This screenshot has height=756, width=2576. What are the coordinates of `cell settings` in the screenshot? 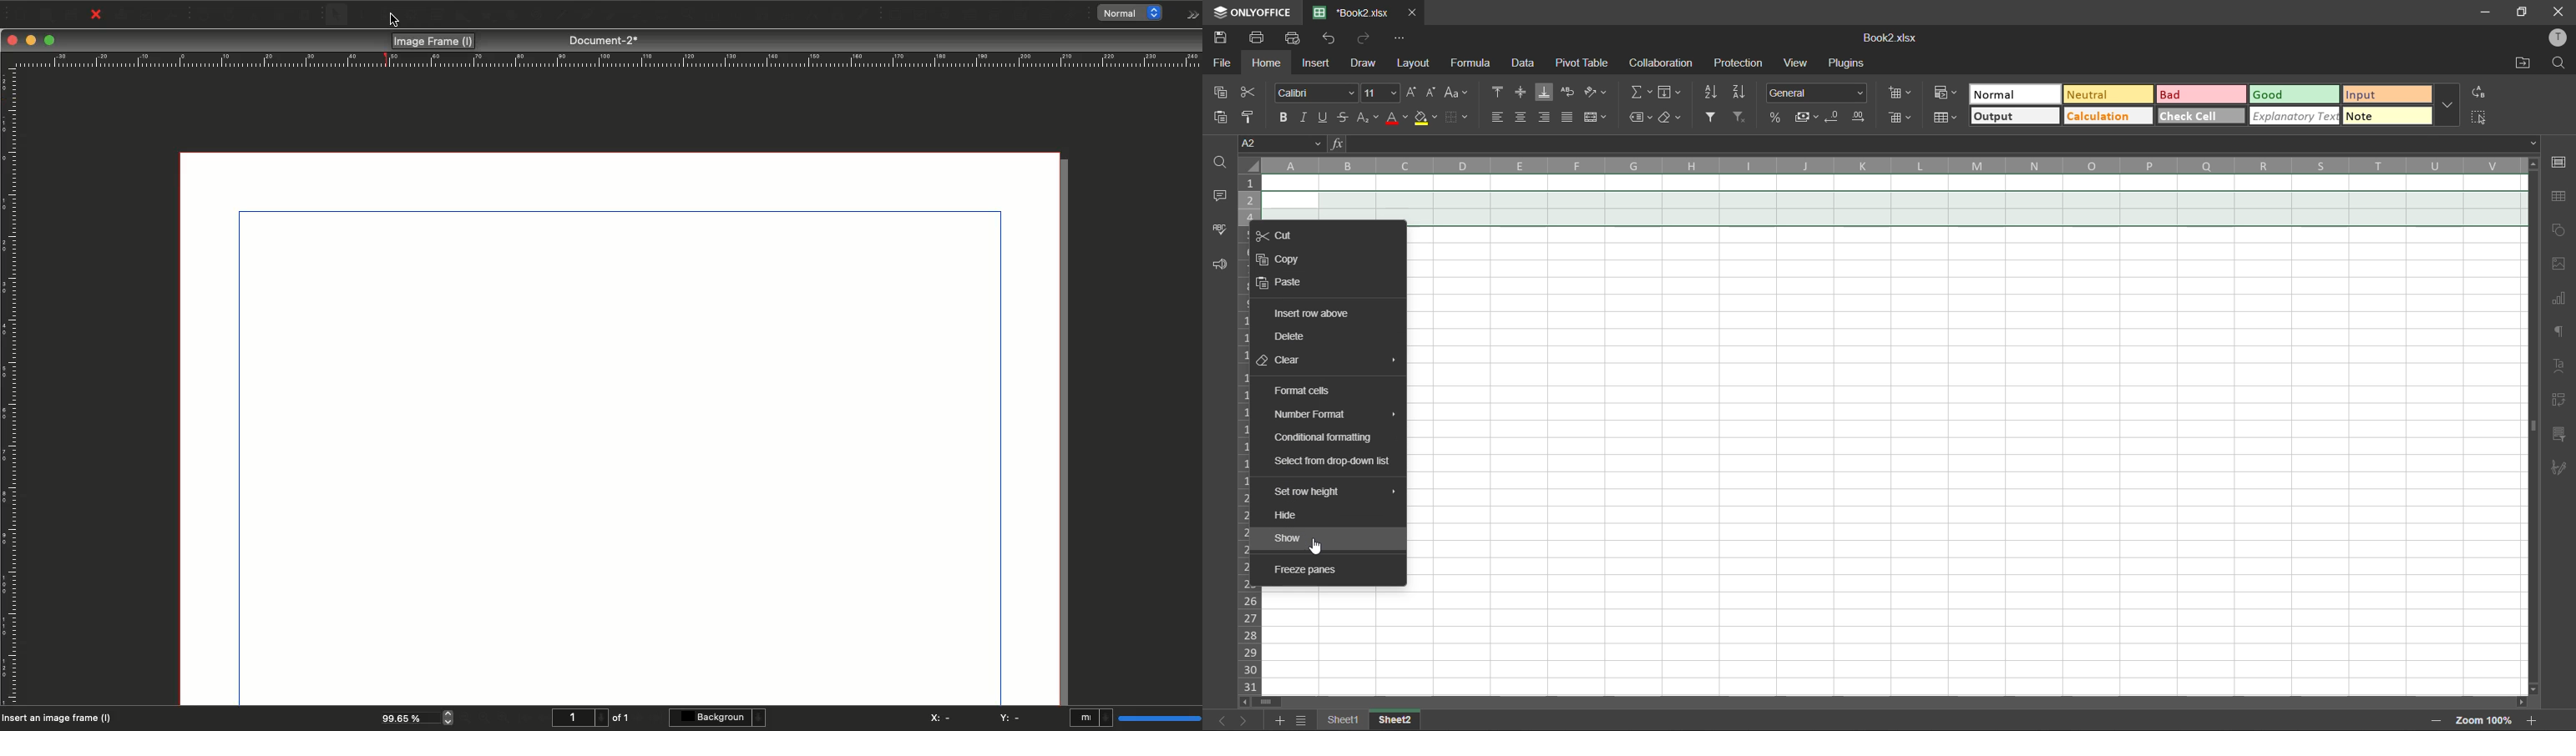 It's located at (2559, 163).